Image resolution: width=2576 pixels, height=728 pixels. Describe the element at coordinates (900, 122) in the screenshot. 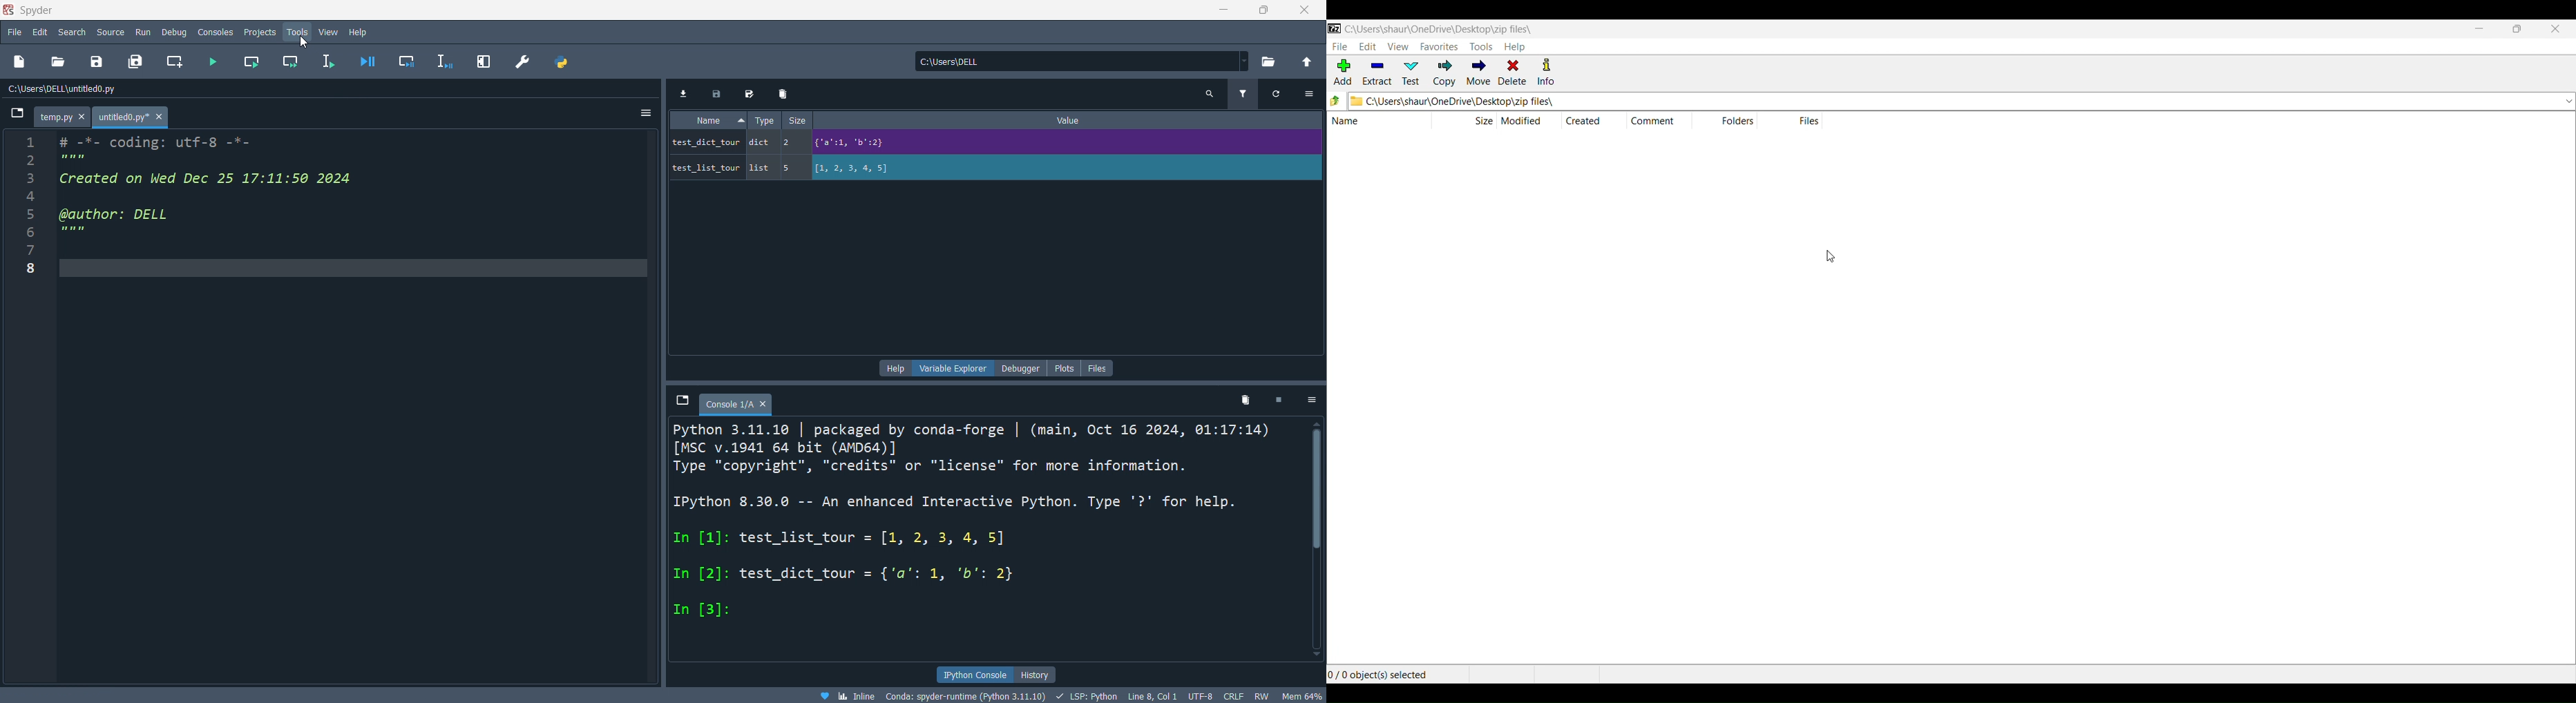

I see `Name « Type Size Value` at that location.